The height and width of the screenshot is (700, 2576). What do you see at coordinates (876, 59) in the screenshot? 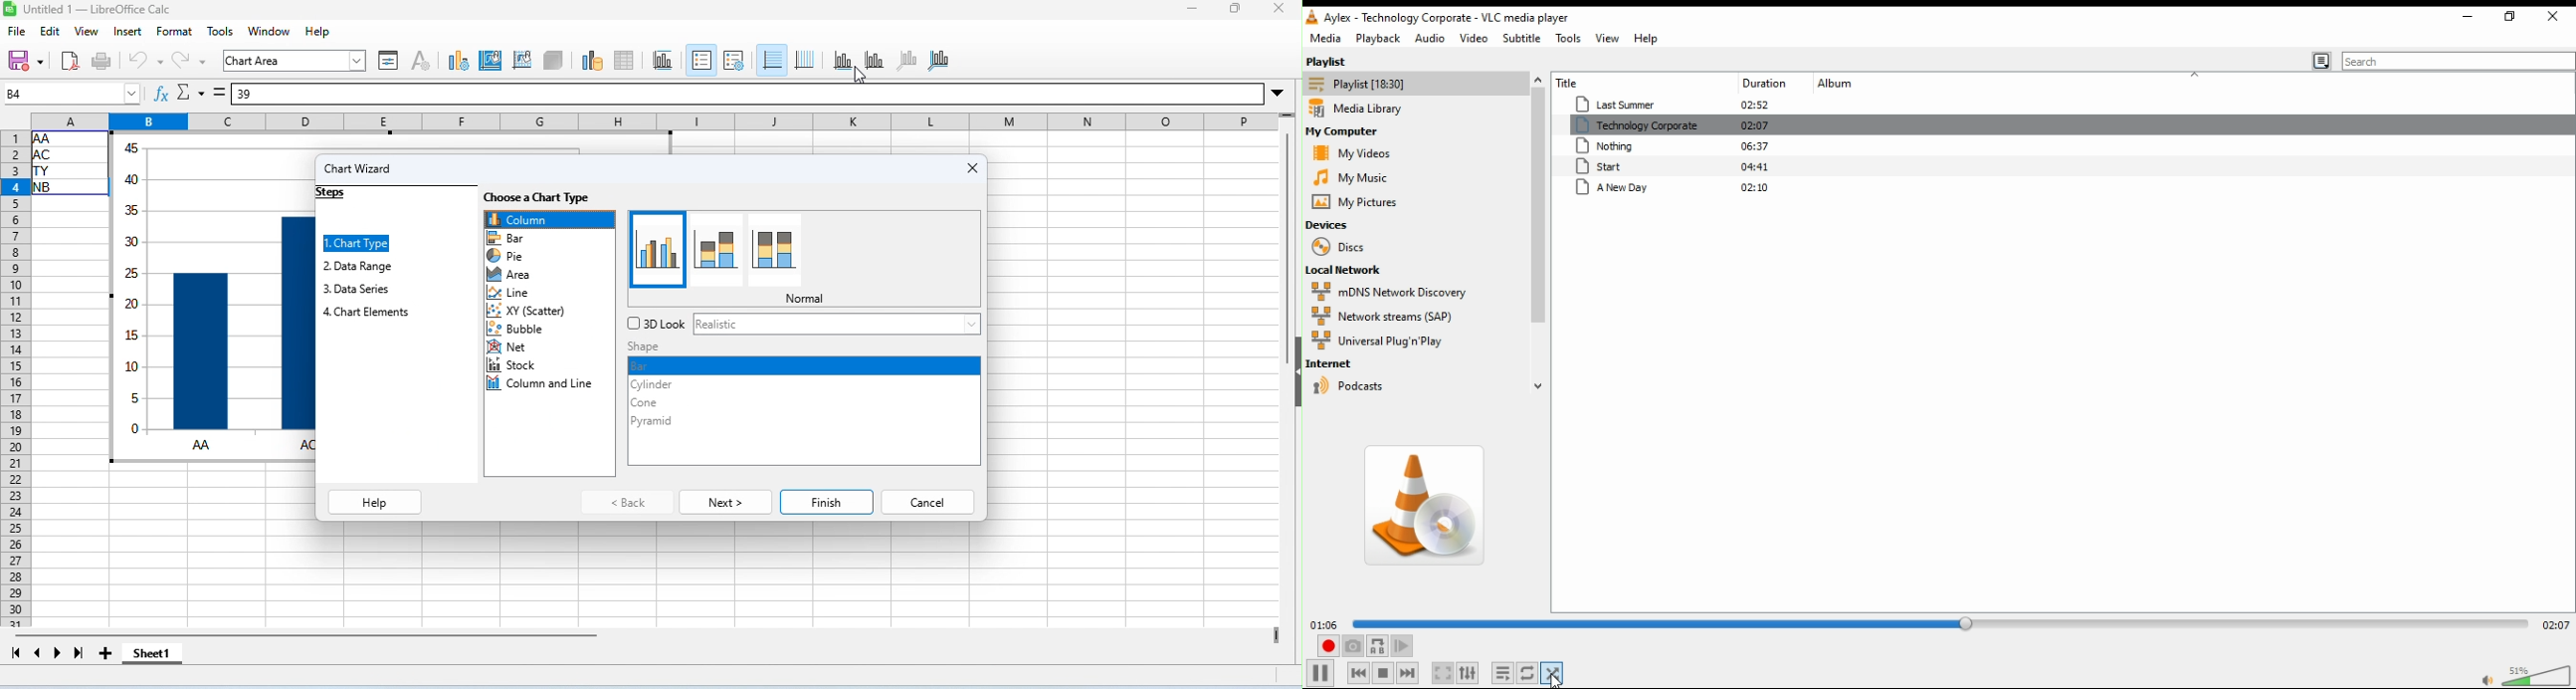
I see `y axis` at bounding box center [876, 59].